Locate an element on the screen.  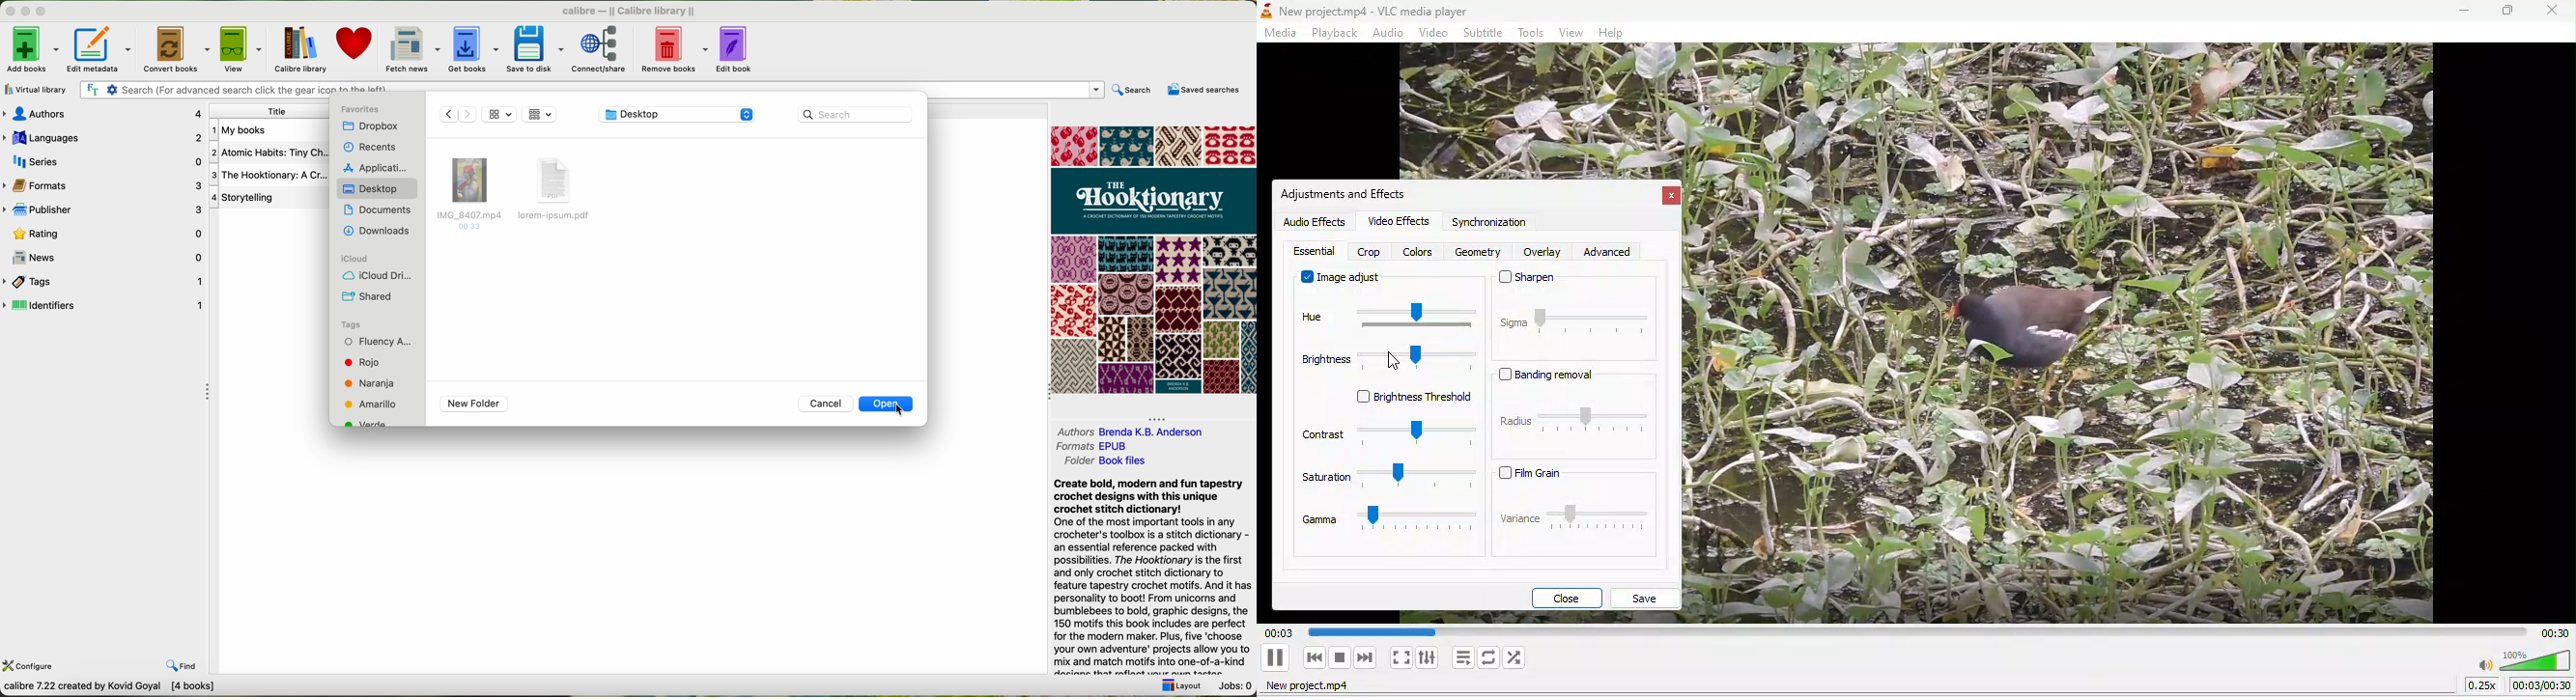
view is located at coordinates (1570, 33).